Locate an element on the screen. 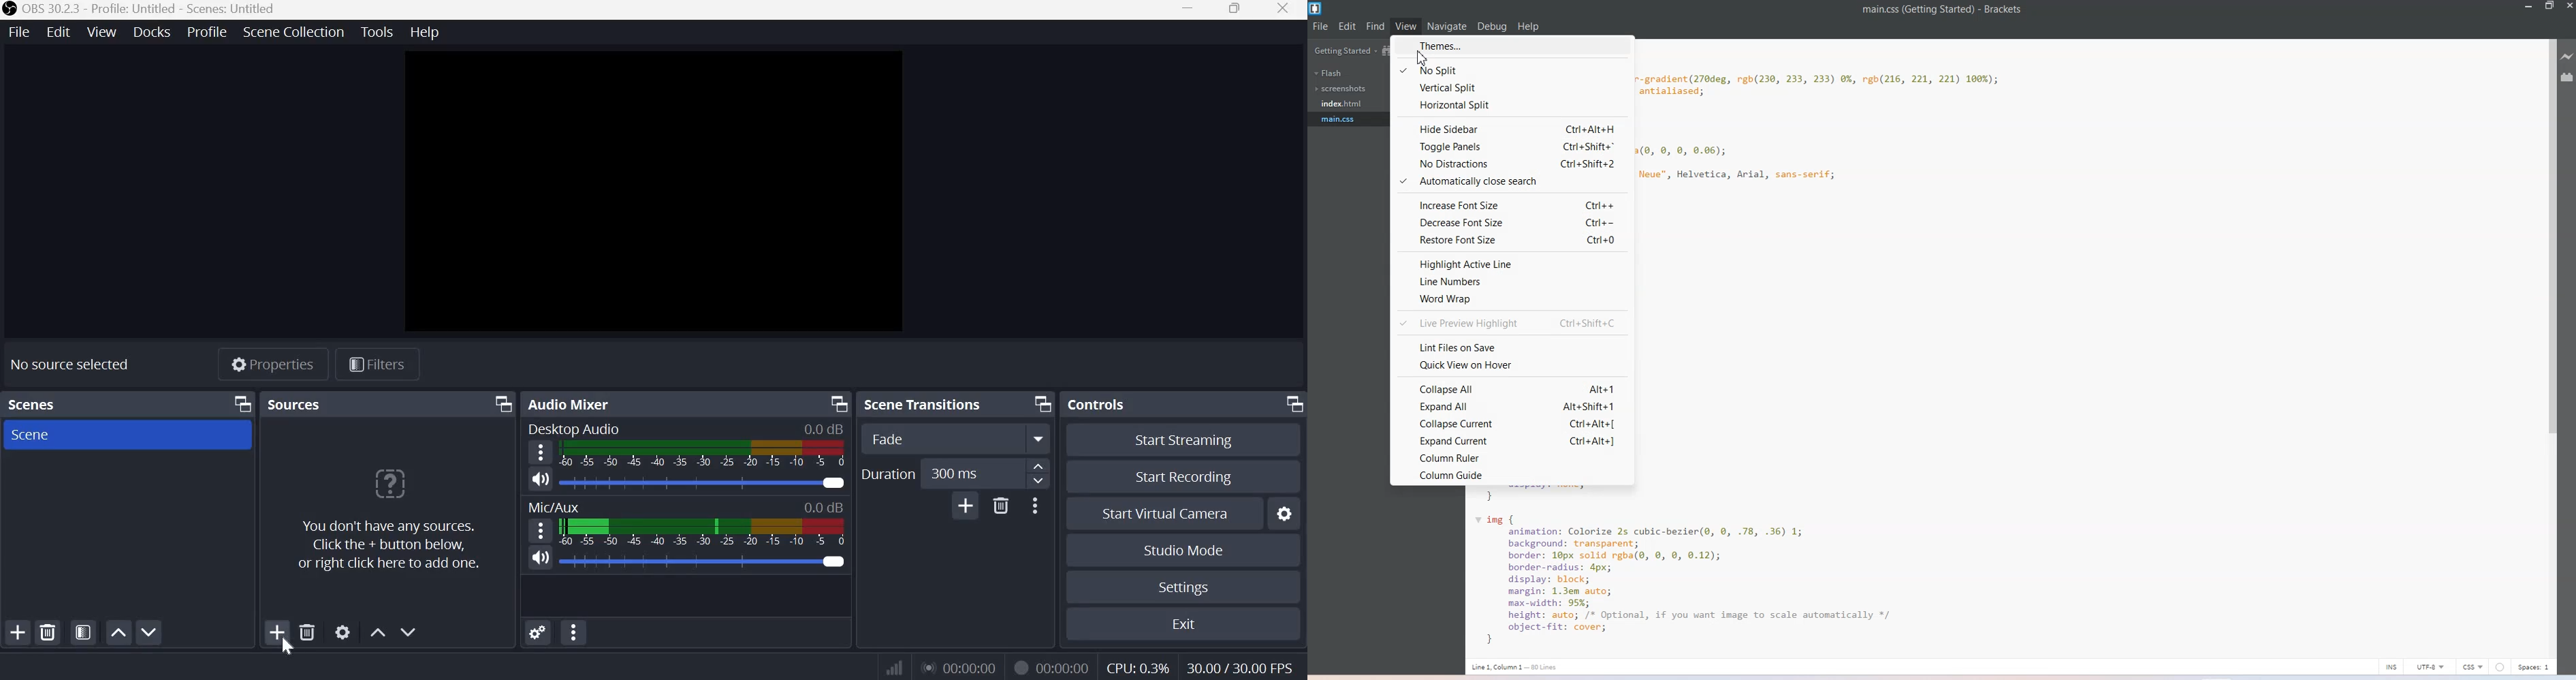  column ruler is located at coordinates (1512, 456).